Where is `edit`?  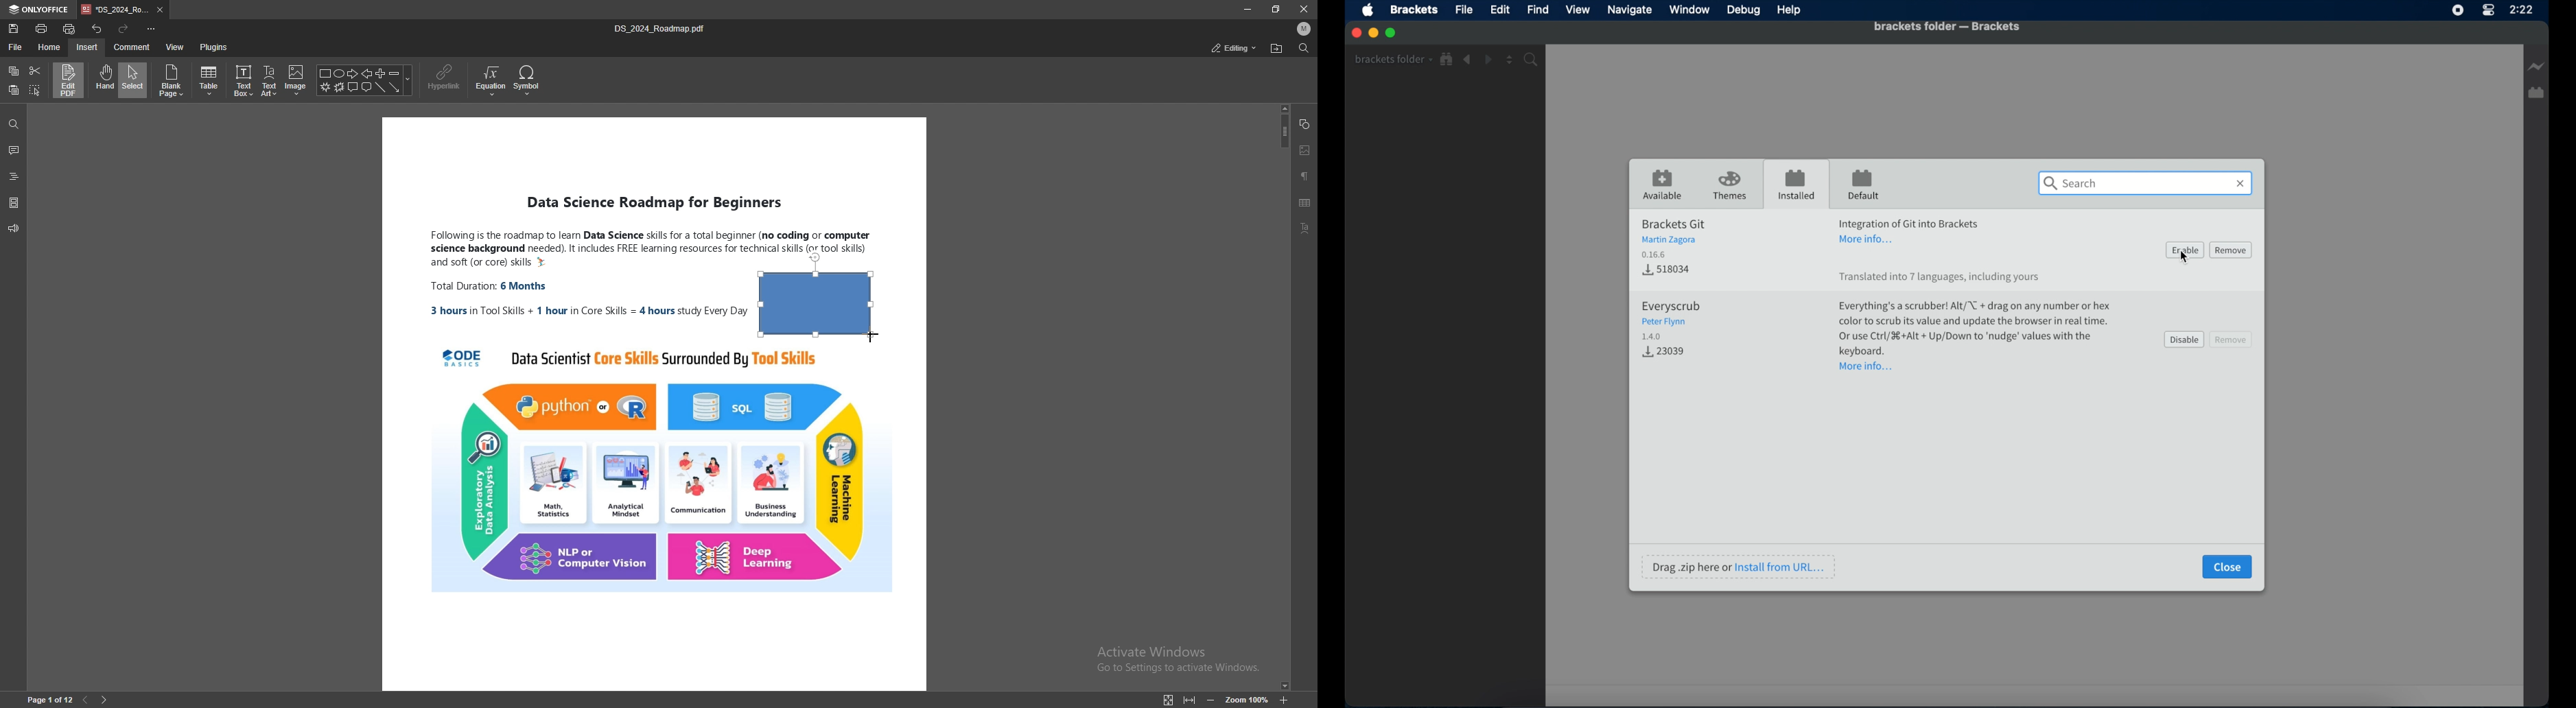
edit is located at coordinates (1500, 10).